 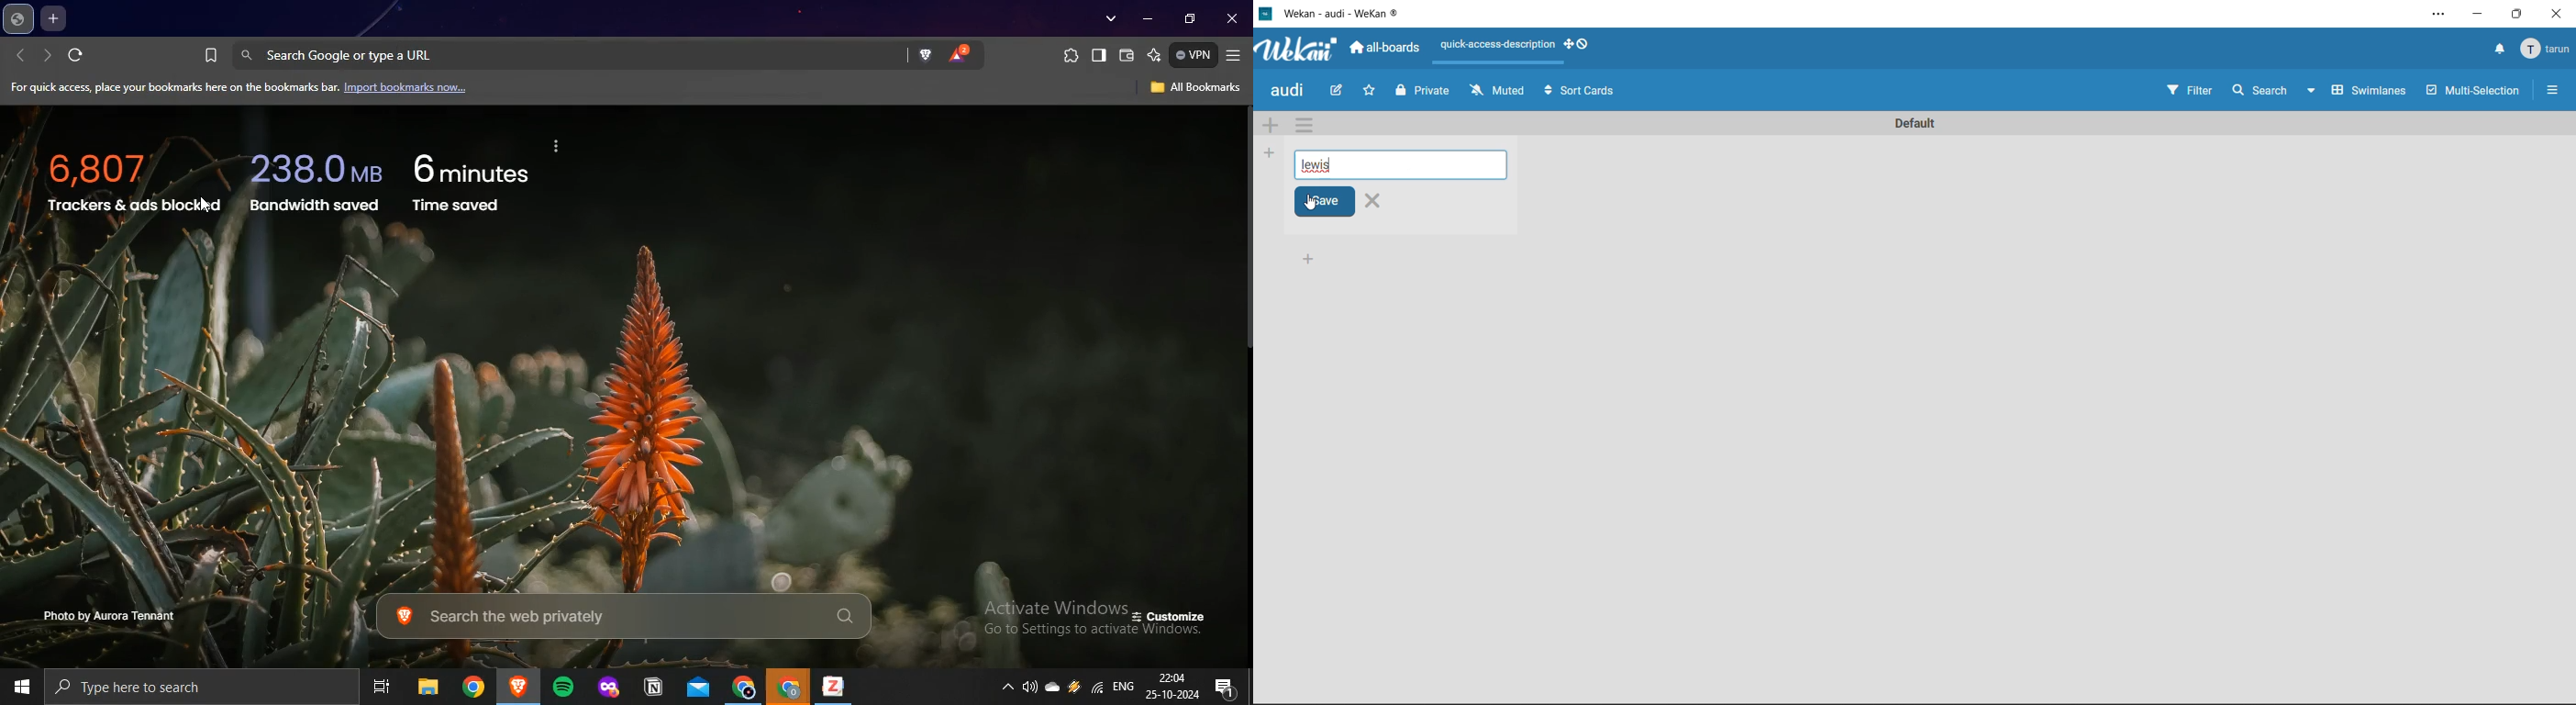 I want to click on onedrive, so click(x=1051, y=684).